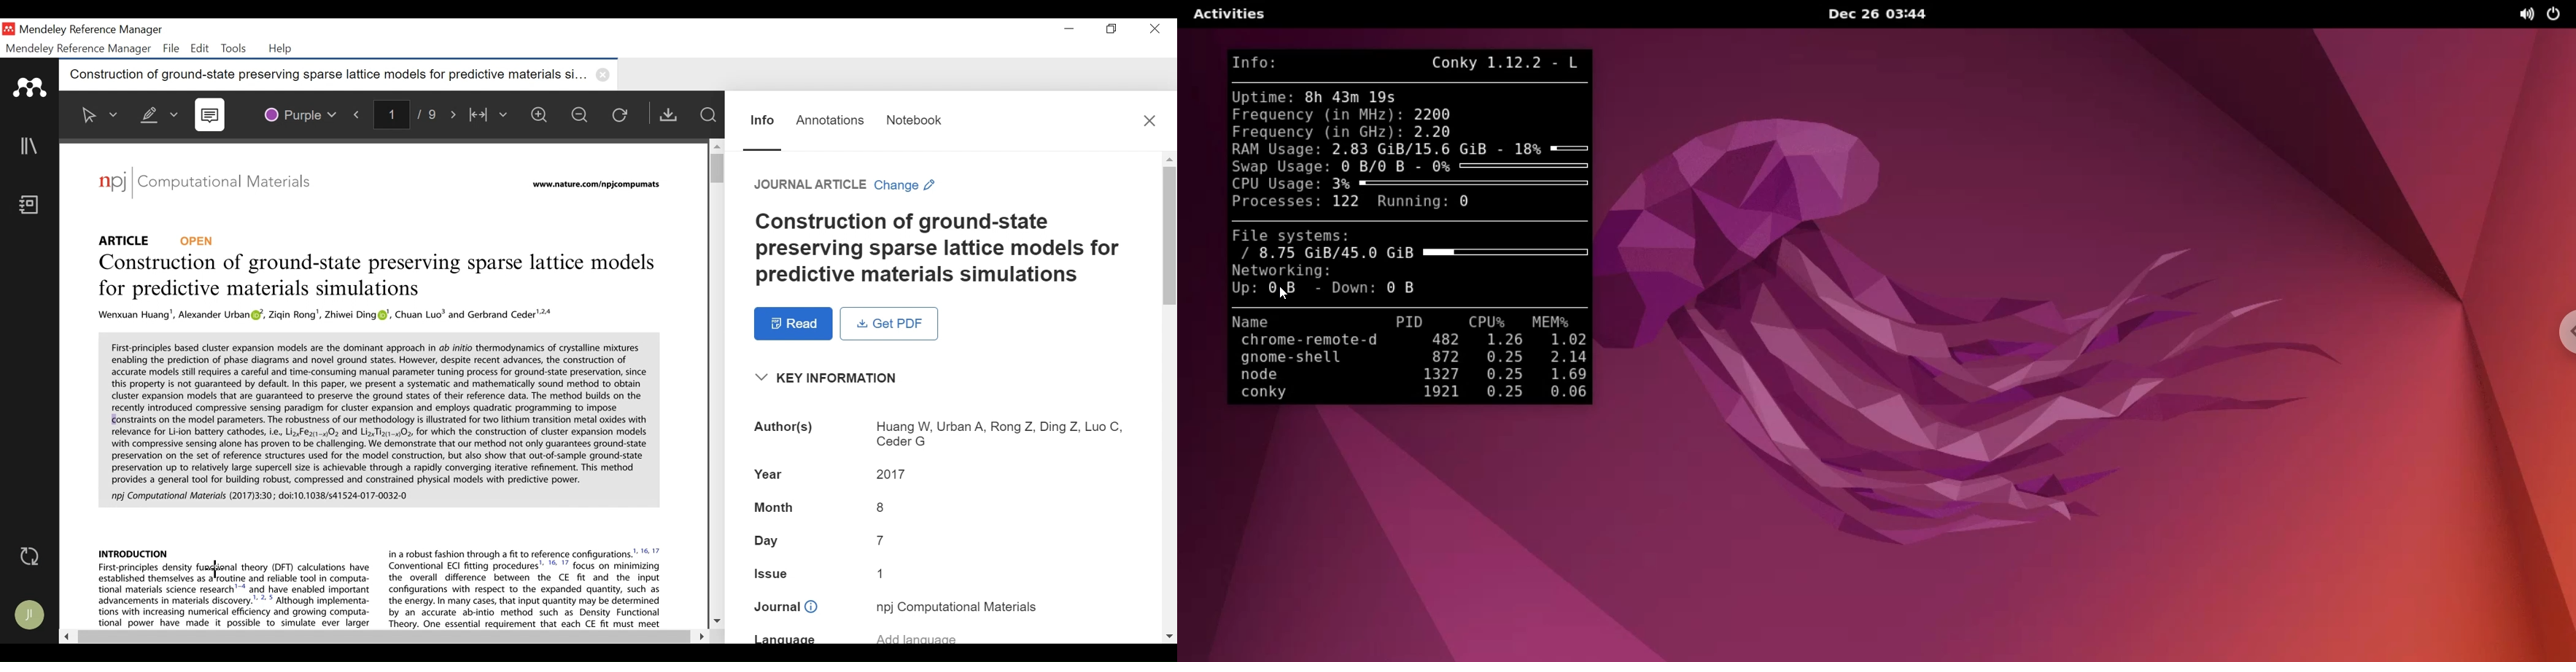 The image size is (2576, 672). What do you see at coordinates (671, 115) in the screenshot?
I see `Get PDF` at bounding box center [671, 115].